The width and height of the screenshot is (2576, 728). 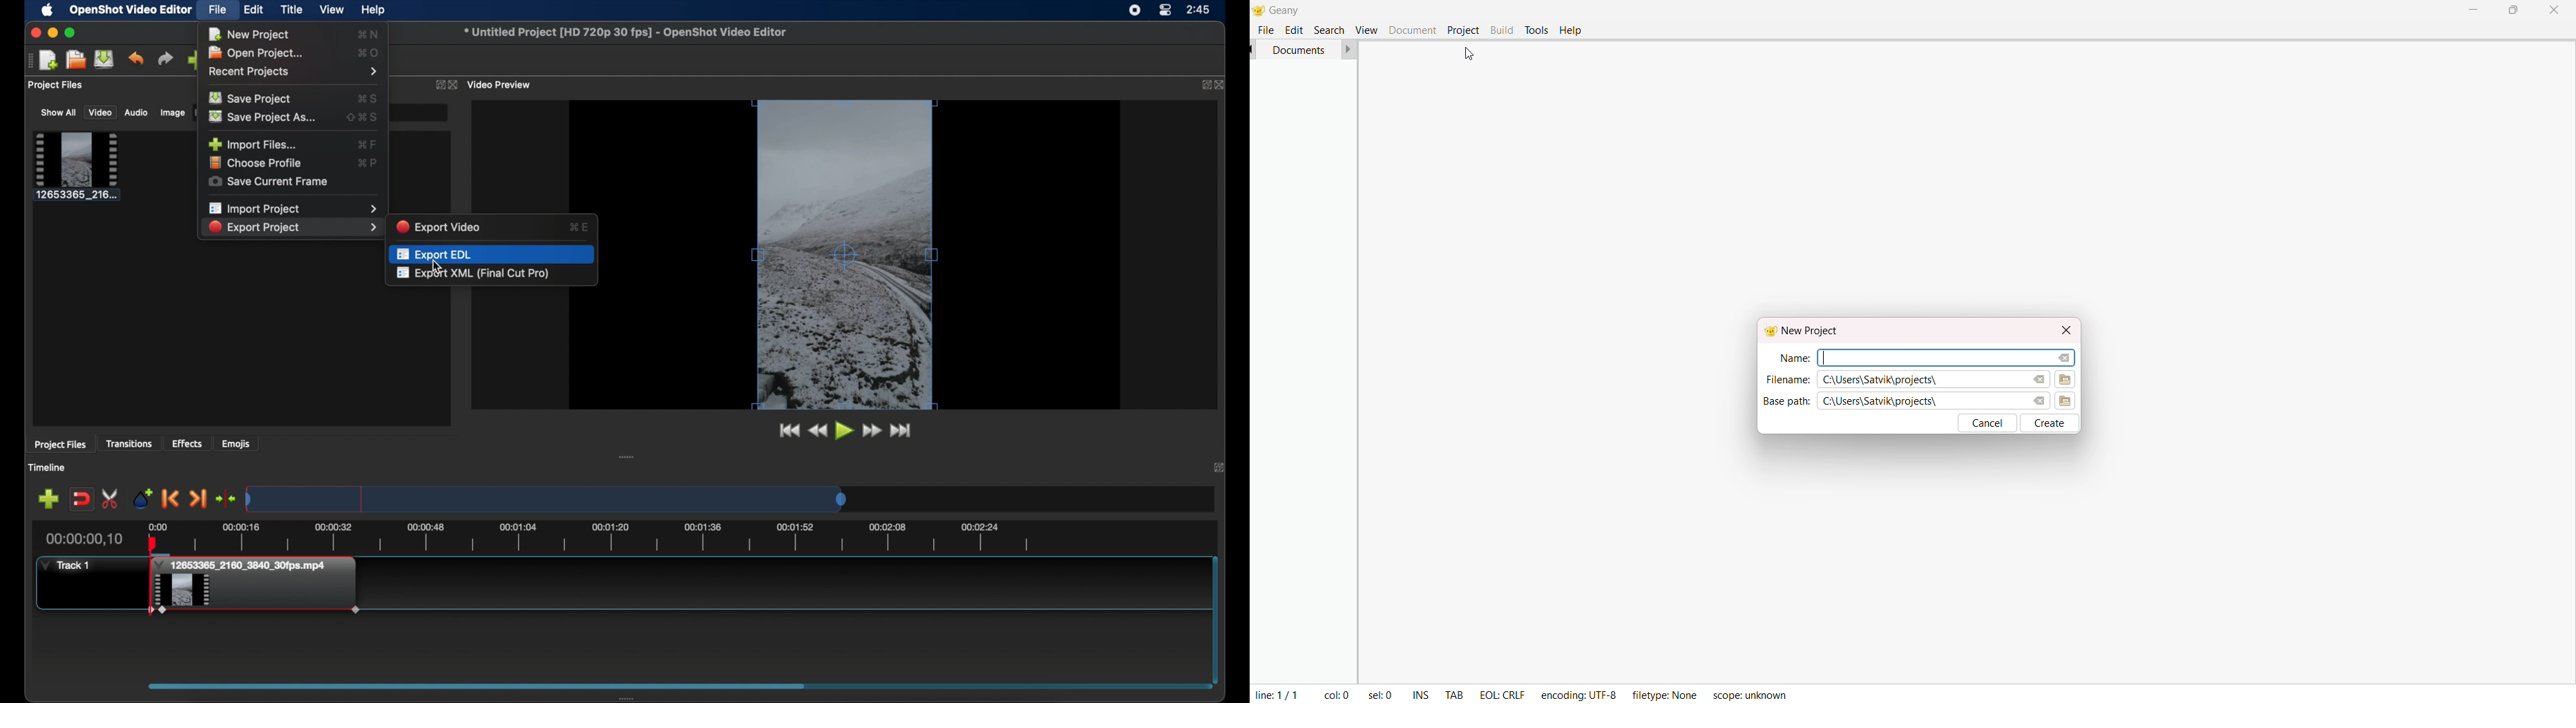 What do you see at coordinates (171, 499) in the screenshot?
I see `previous marker` at bounding box center [171, 499].